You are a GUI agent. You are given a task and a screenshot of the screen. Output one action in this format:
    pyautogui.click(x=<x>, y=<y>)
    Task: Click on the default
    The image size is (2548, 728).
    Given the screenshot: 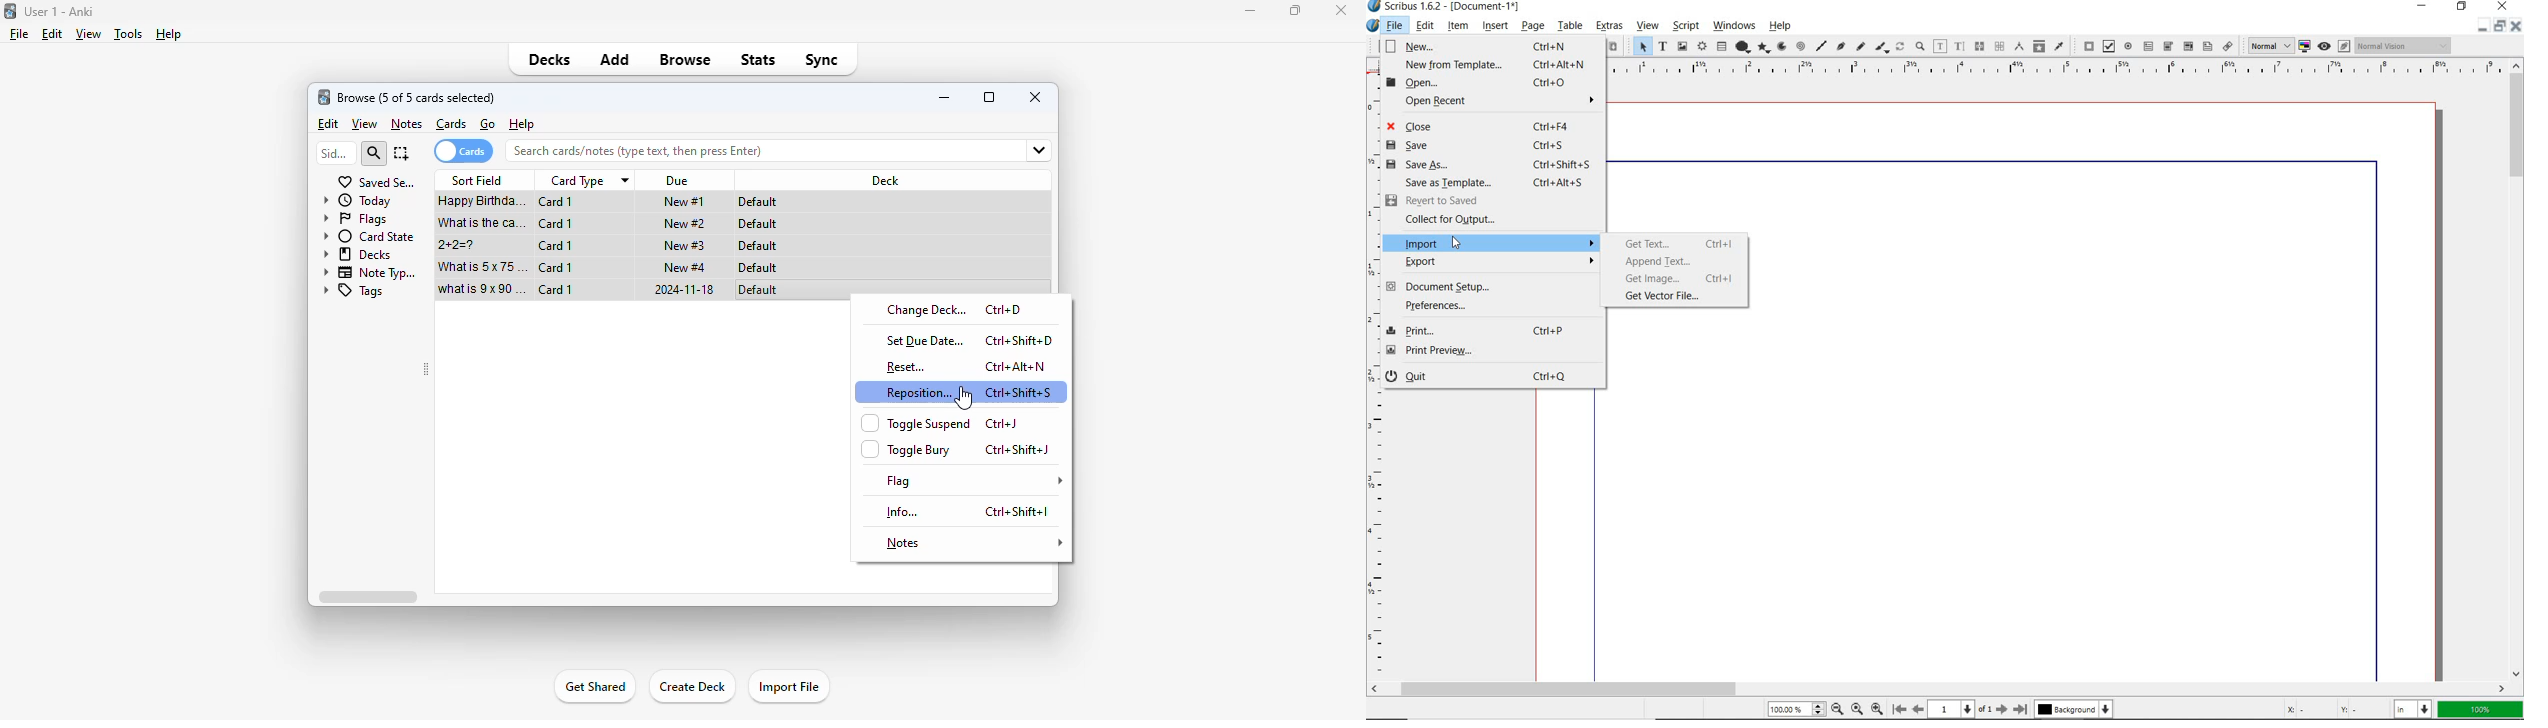 What is the action you would take?
    pyautogui.click(x=757, y=246)
    